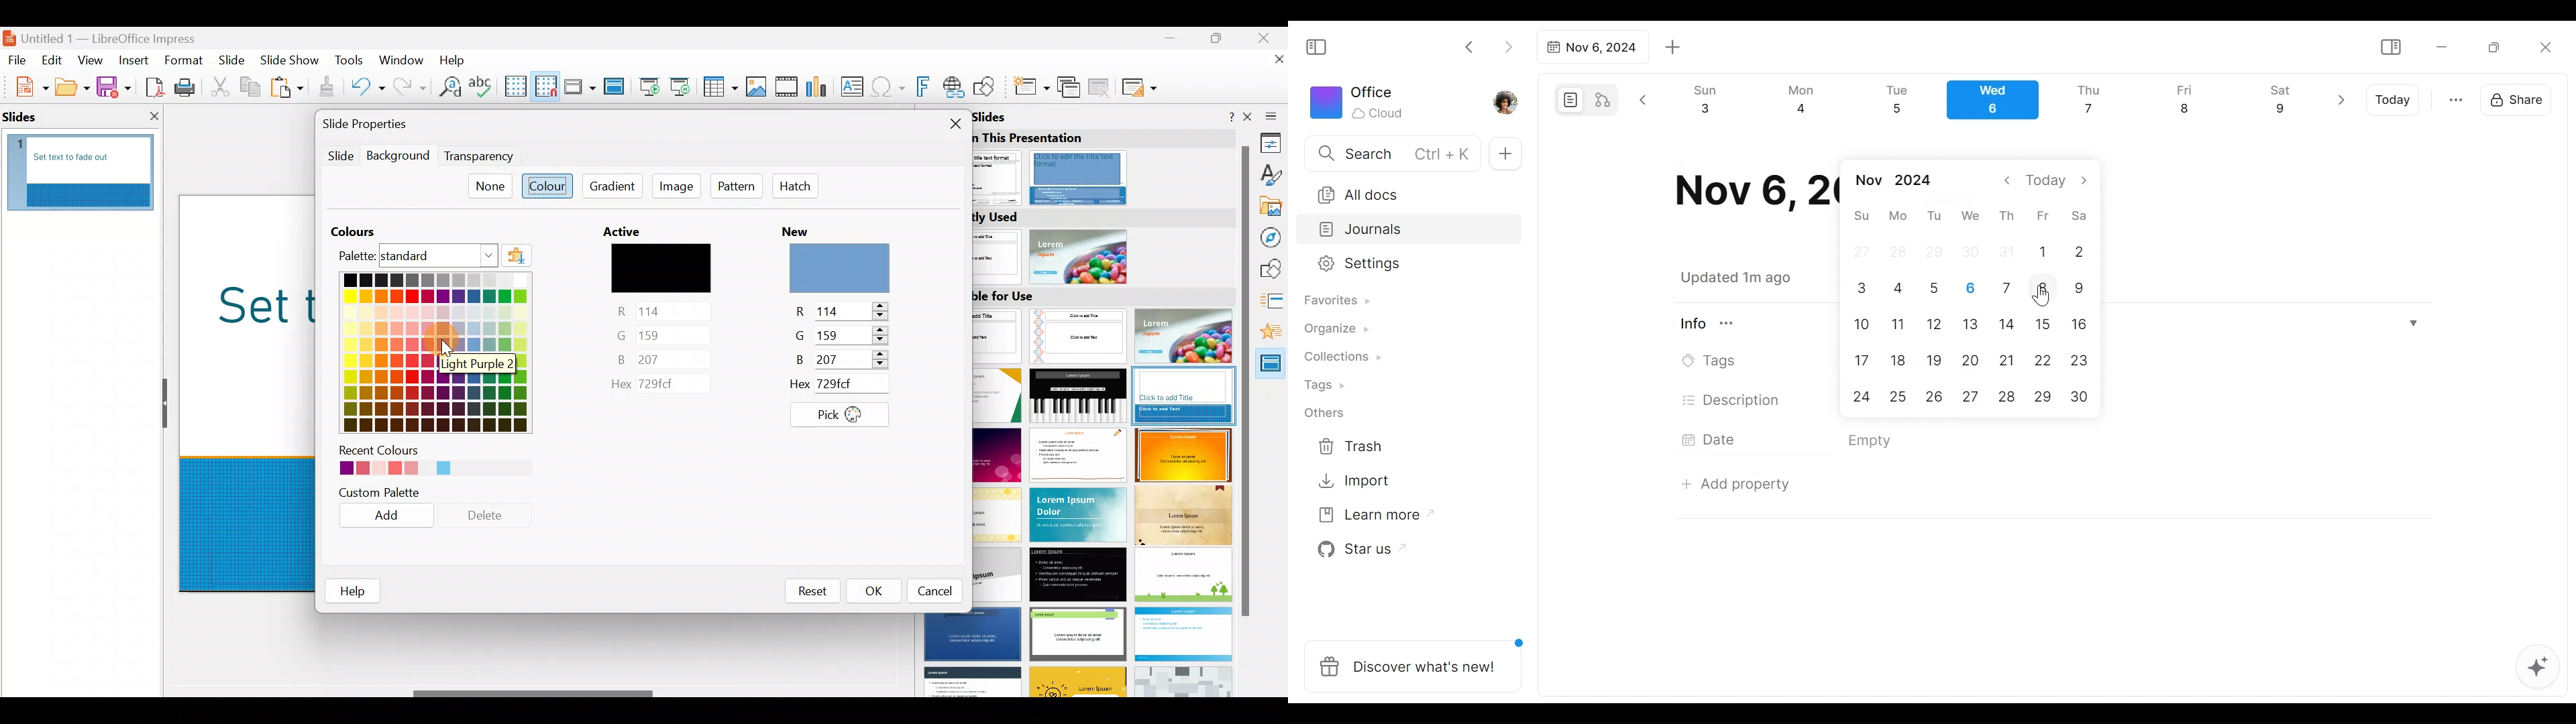  Describe the element at coordinates (855, 88) in the screenshot. I see `Insert text box` at that location.